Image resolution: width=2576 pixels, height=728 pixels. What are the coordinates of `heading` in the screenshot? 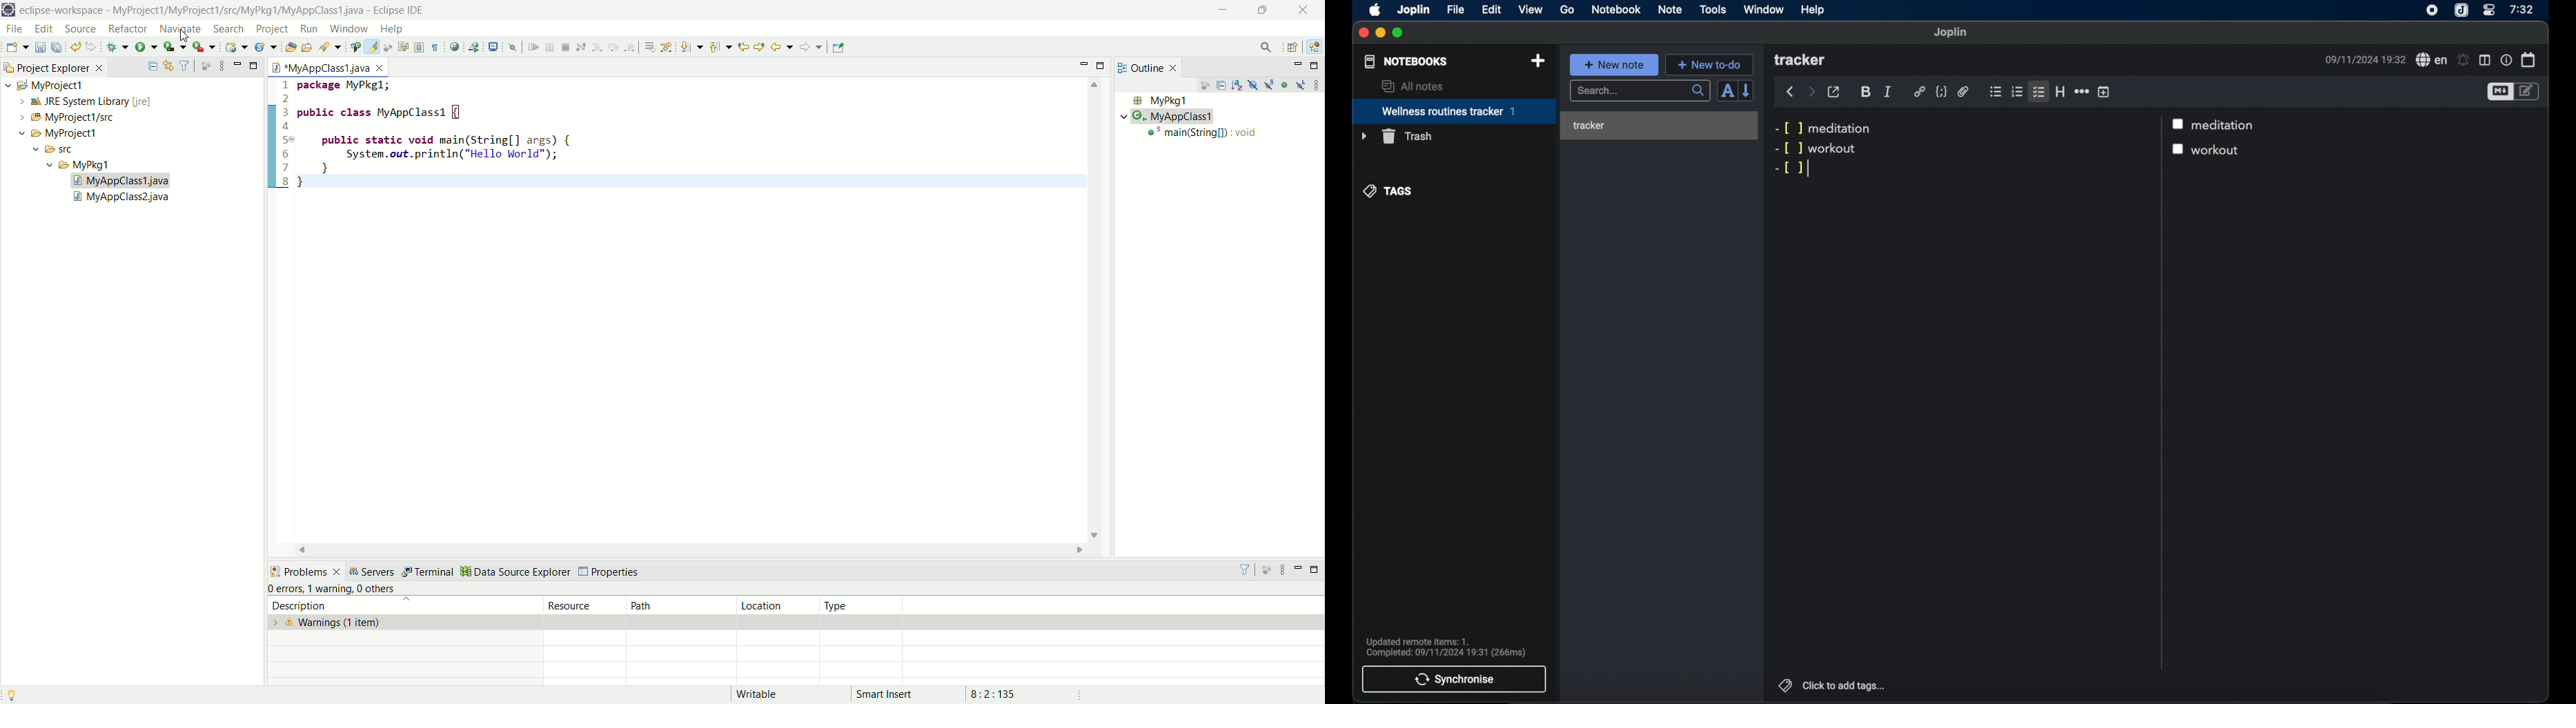 It's located at (2060, 91).